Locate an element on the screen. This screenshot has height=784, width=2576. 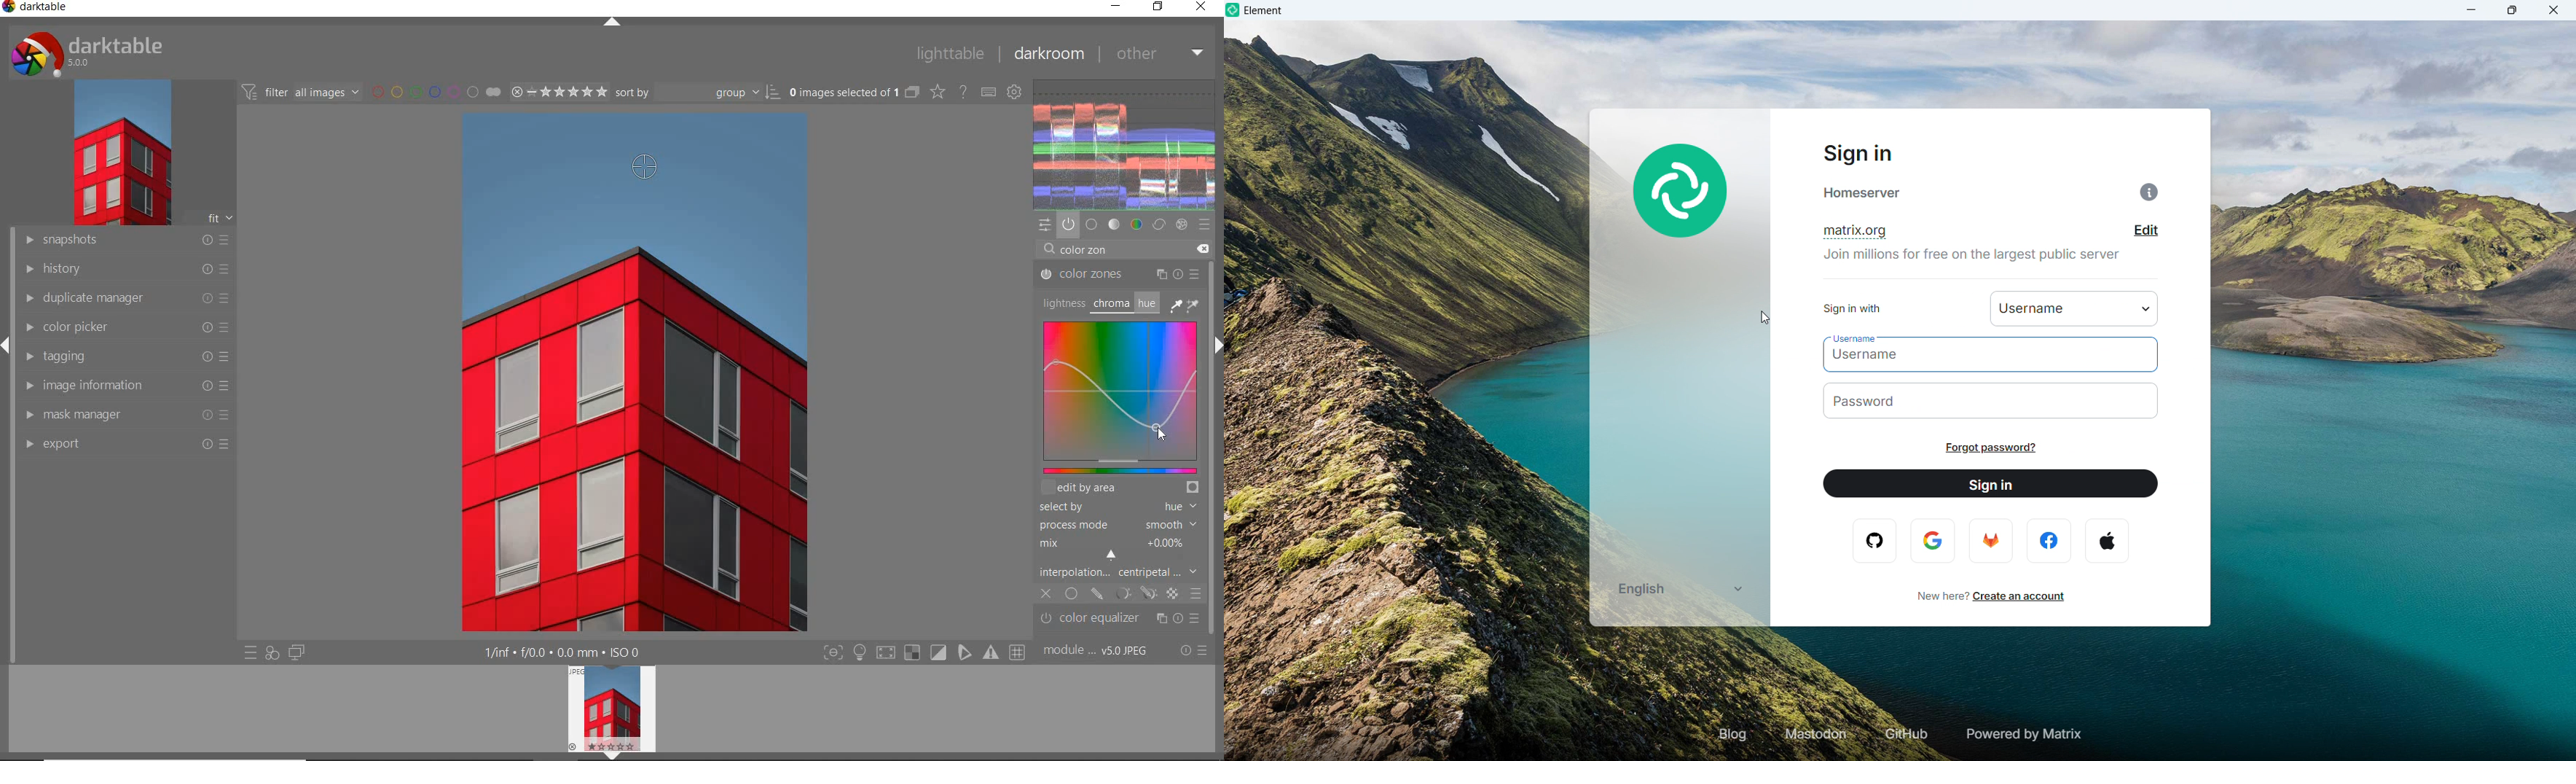
CURSOR POSITION is located at coordinates (1161, 432).